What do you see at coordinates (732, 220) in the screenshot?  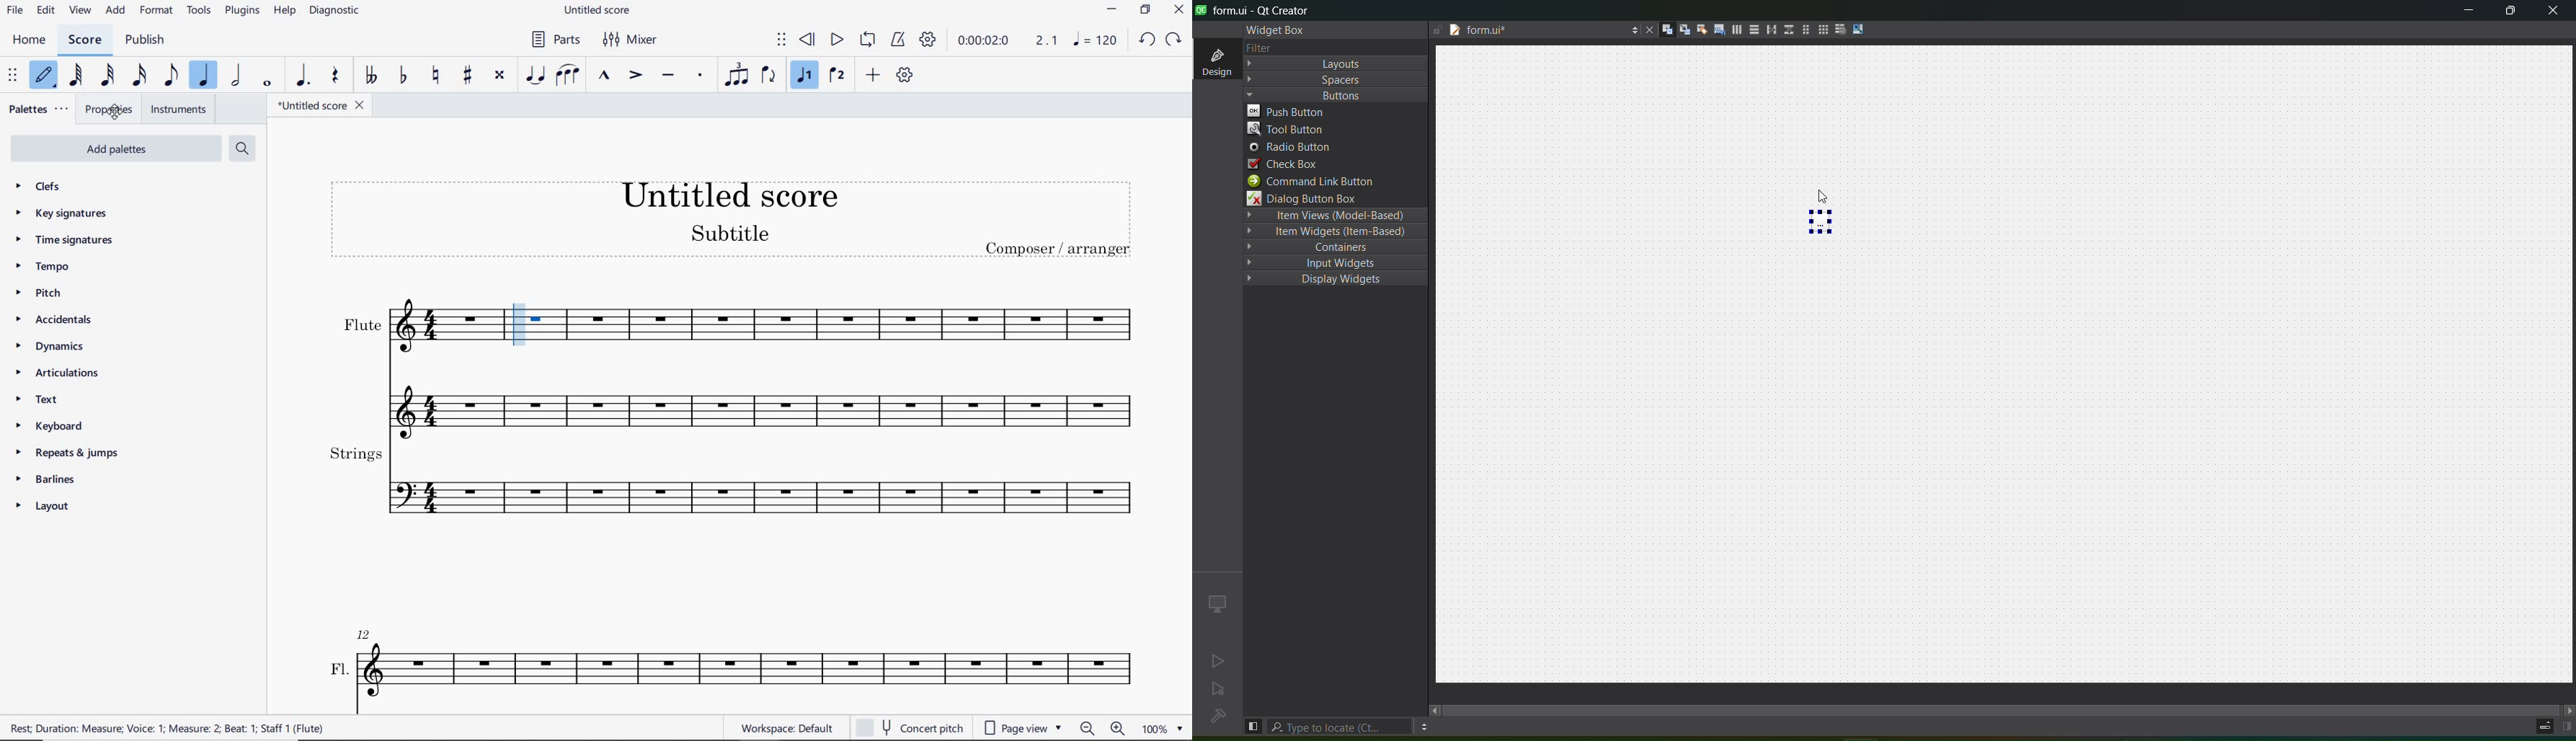 I see `title` at bounding box center [732, 220].